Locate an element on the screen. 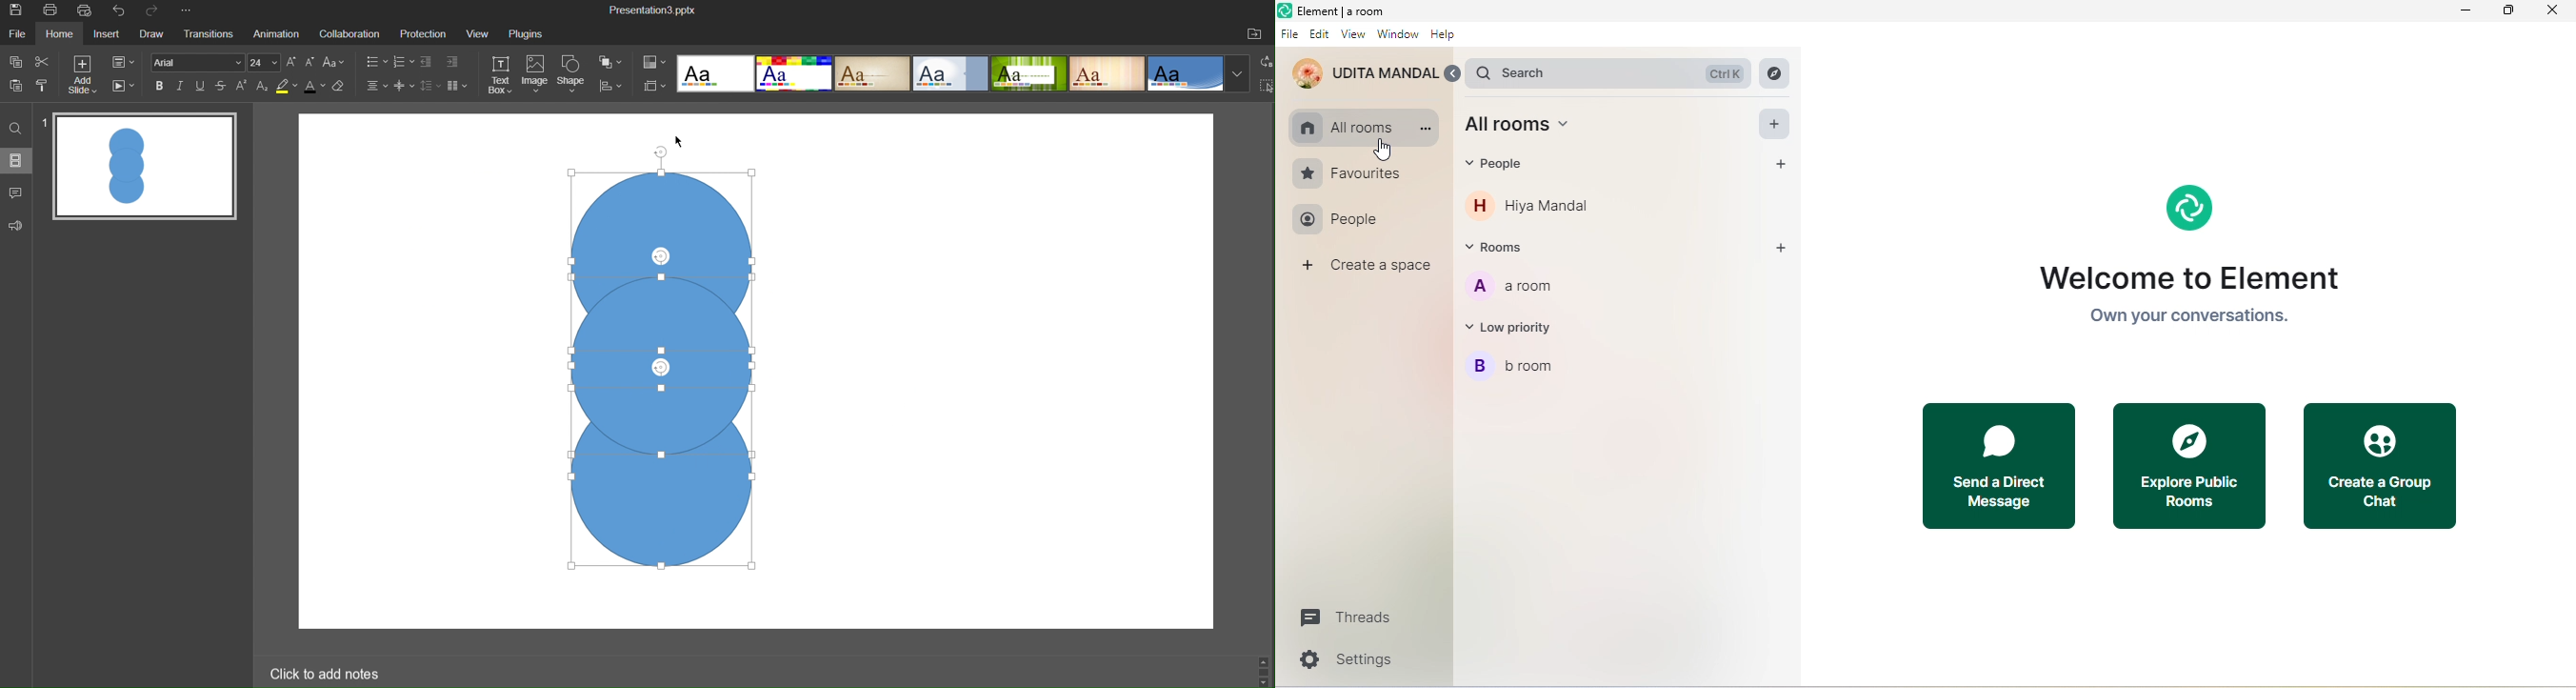 The width and height of the screenshot is (2576, 700). File is located at coordinates (18, 36).